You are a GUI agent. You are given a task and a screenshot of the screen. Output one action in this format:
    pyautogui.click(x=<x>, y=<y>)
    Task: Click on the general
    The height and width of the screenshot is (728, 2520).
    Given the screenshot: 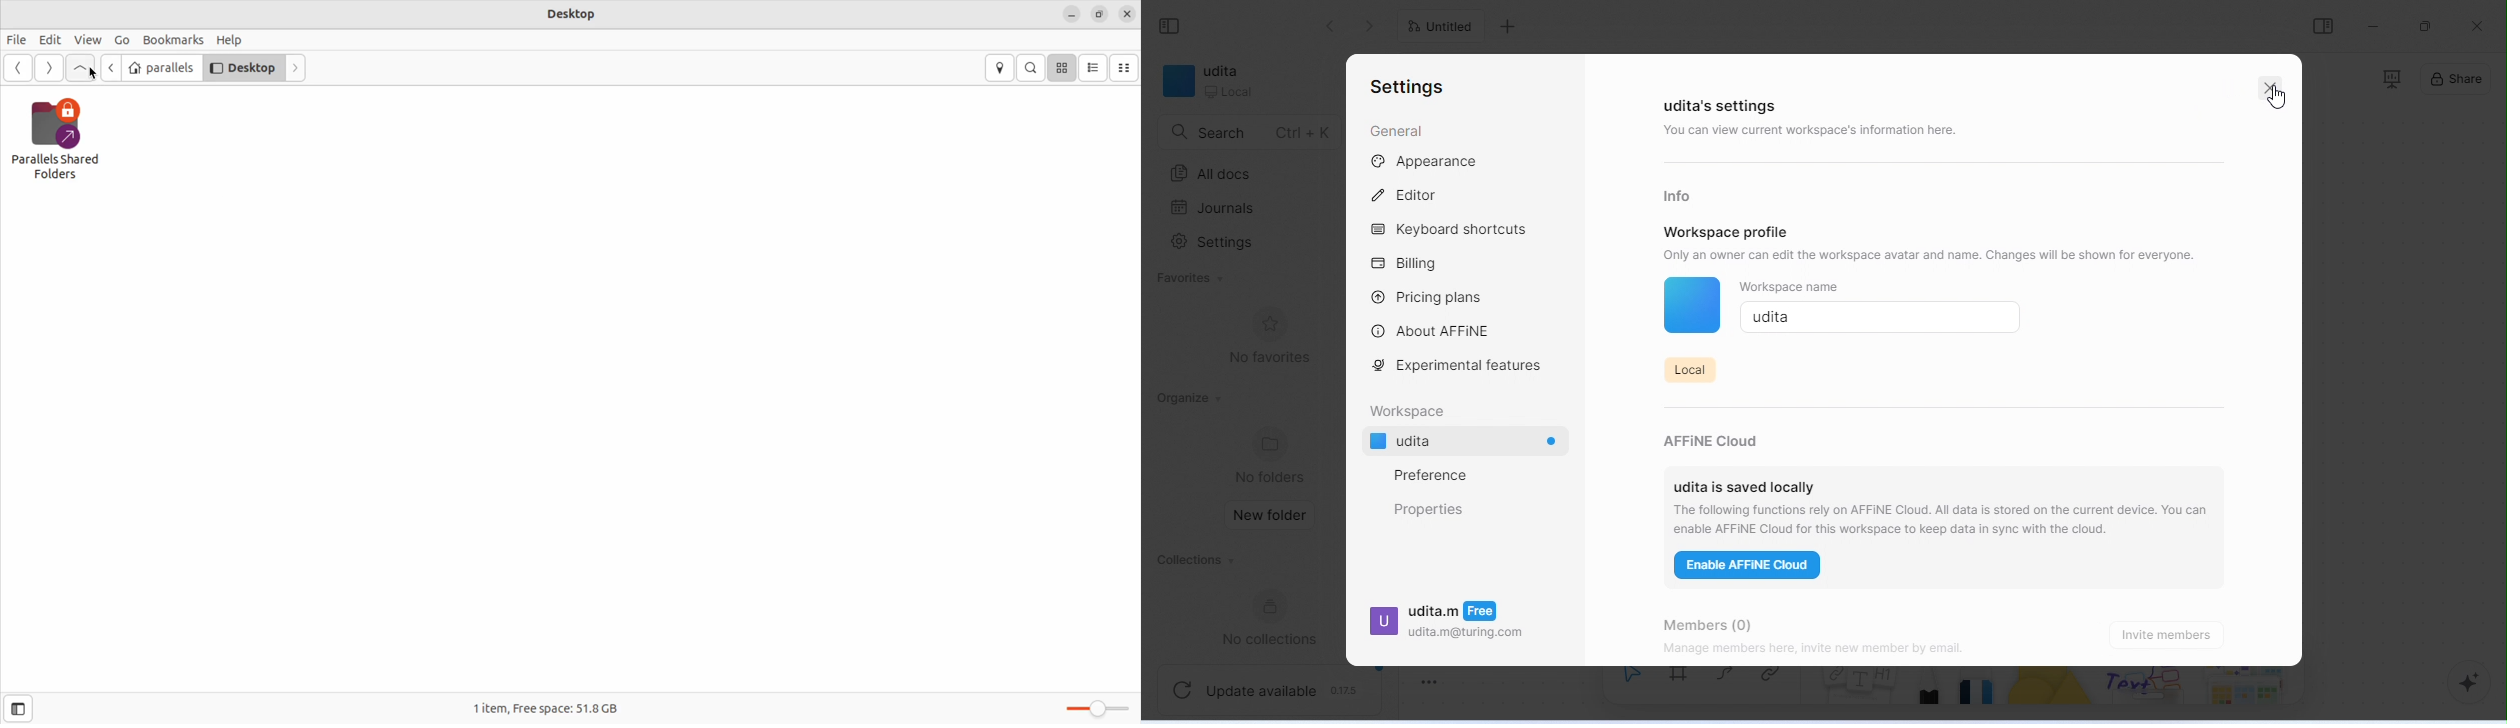 What is the action you would take?
    pyautogui.click(x=1396, y=132)
    